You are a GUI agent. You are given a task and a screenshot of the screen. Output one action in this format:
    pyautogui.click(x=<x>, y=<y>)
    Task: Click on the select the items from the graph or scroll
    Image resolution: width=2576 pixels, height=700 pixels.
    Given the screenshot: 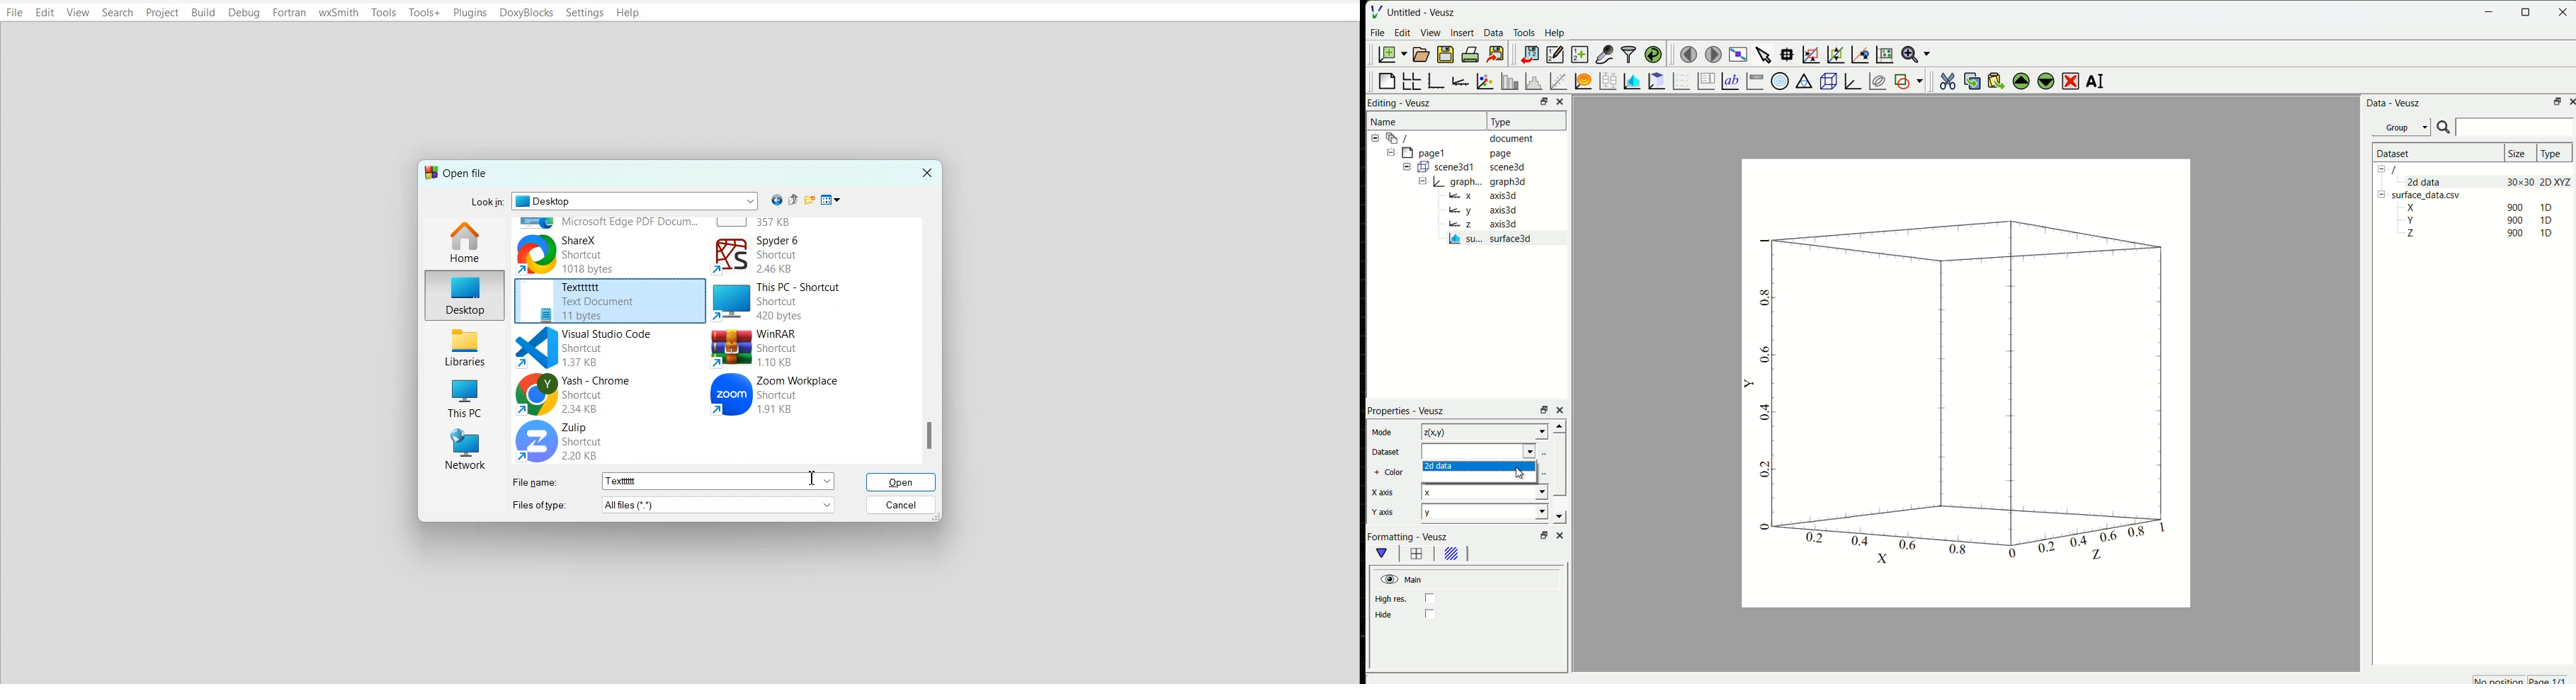 What is the action you would take?
    pyautogui.click(x=1765, y=54)
    